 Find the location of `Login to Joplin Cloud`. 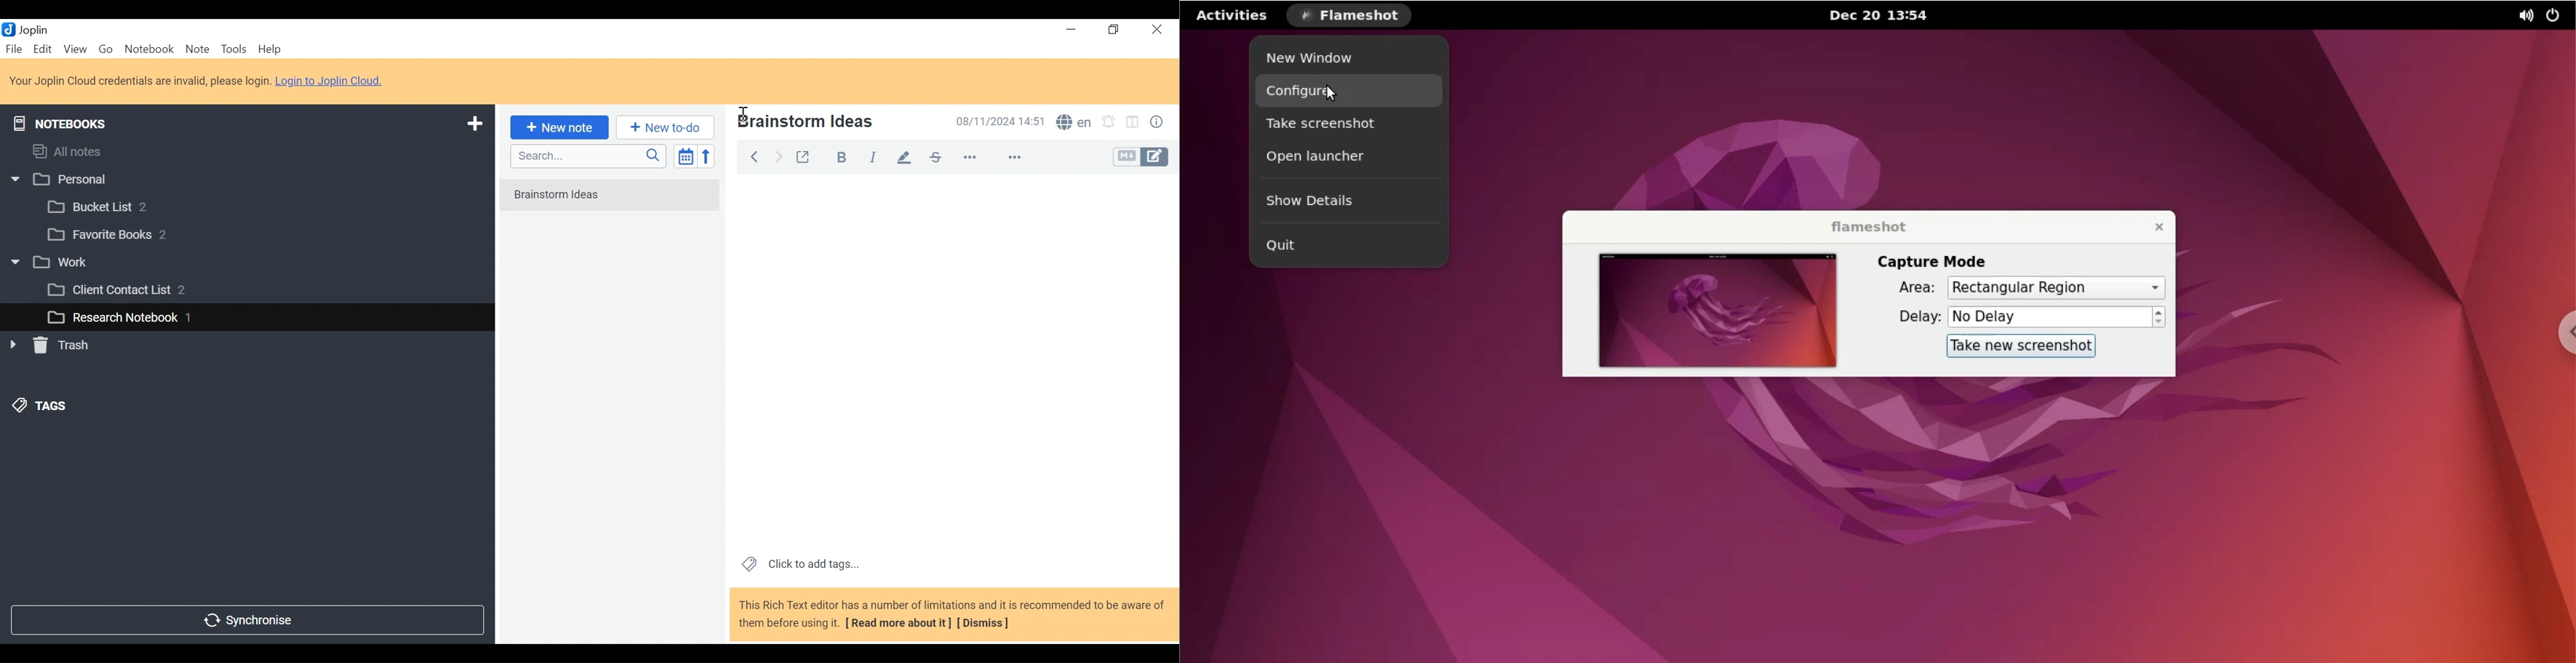

Login to Joplin Cloud is located at coordinates (333, 81).